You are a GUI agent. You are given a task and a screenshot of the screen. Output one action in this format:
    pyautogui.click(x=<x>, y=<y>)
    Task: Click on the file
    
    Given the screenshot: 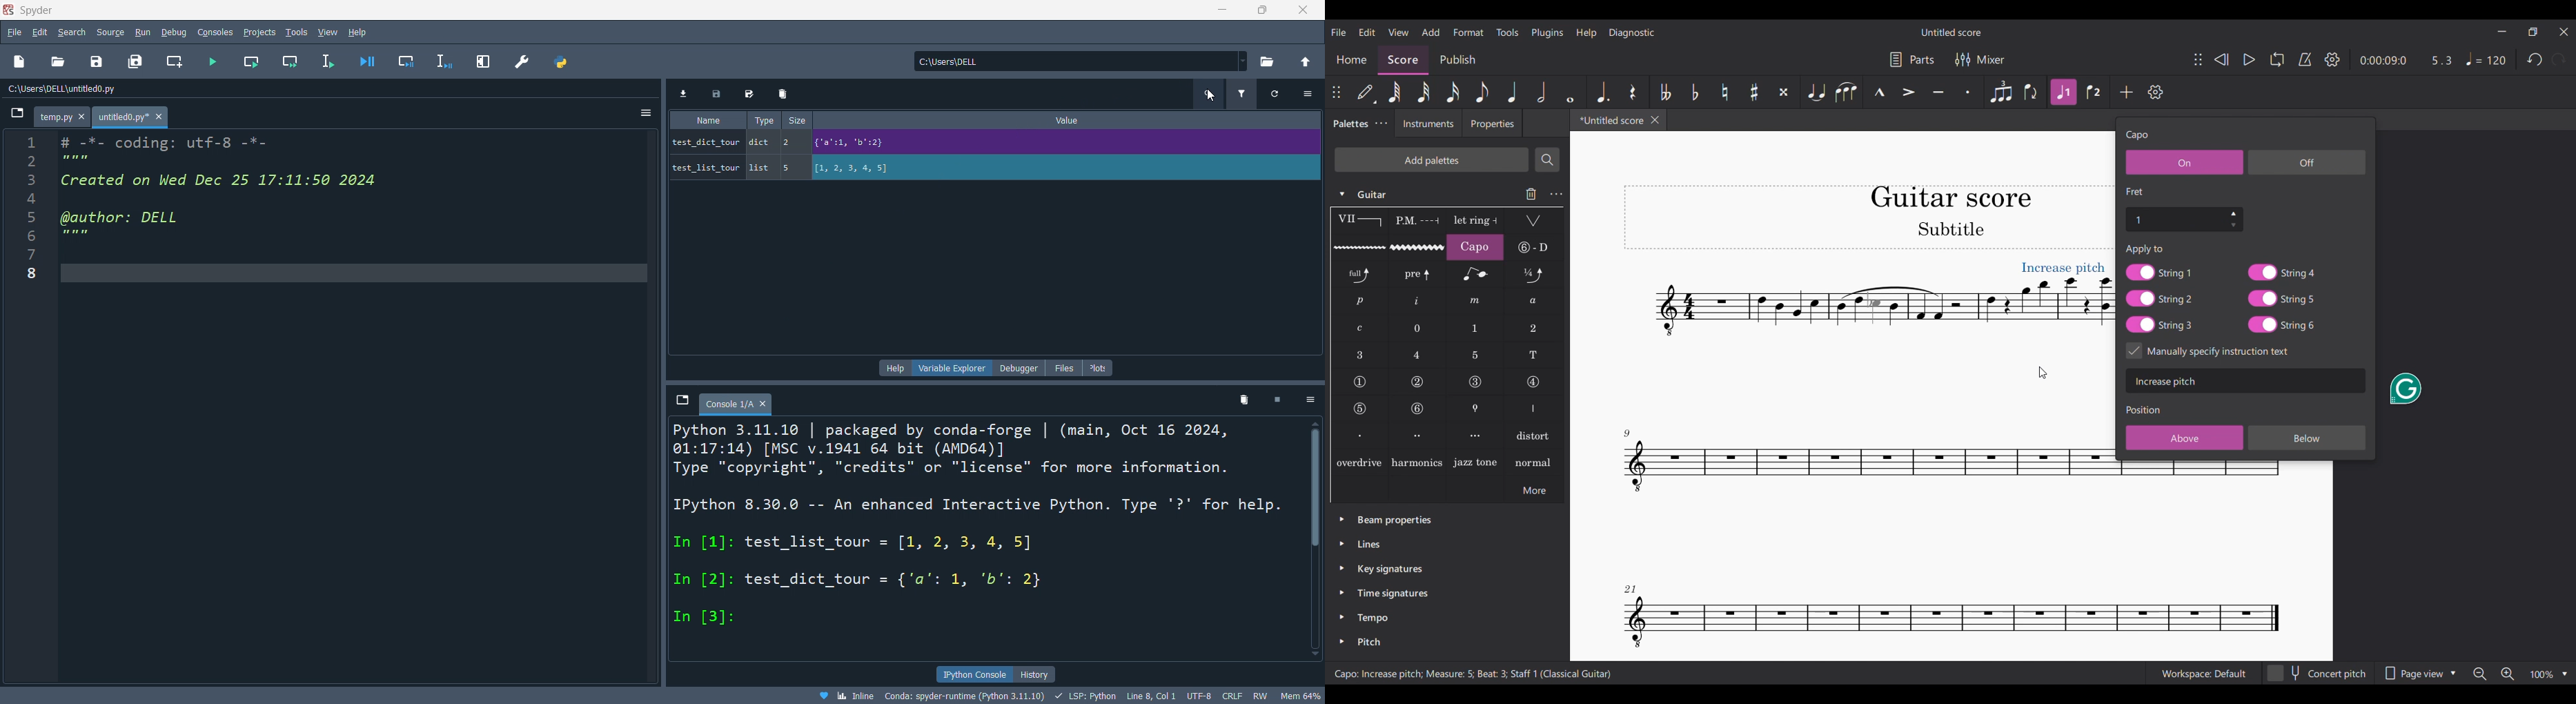 What is the action you would take?
    pyautogui.click(x=12, y=32)
    